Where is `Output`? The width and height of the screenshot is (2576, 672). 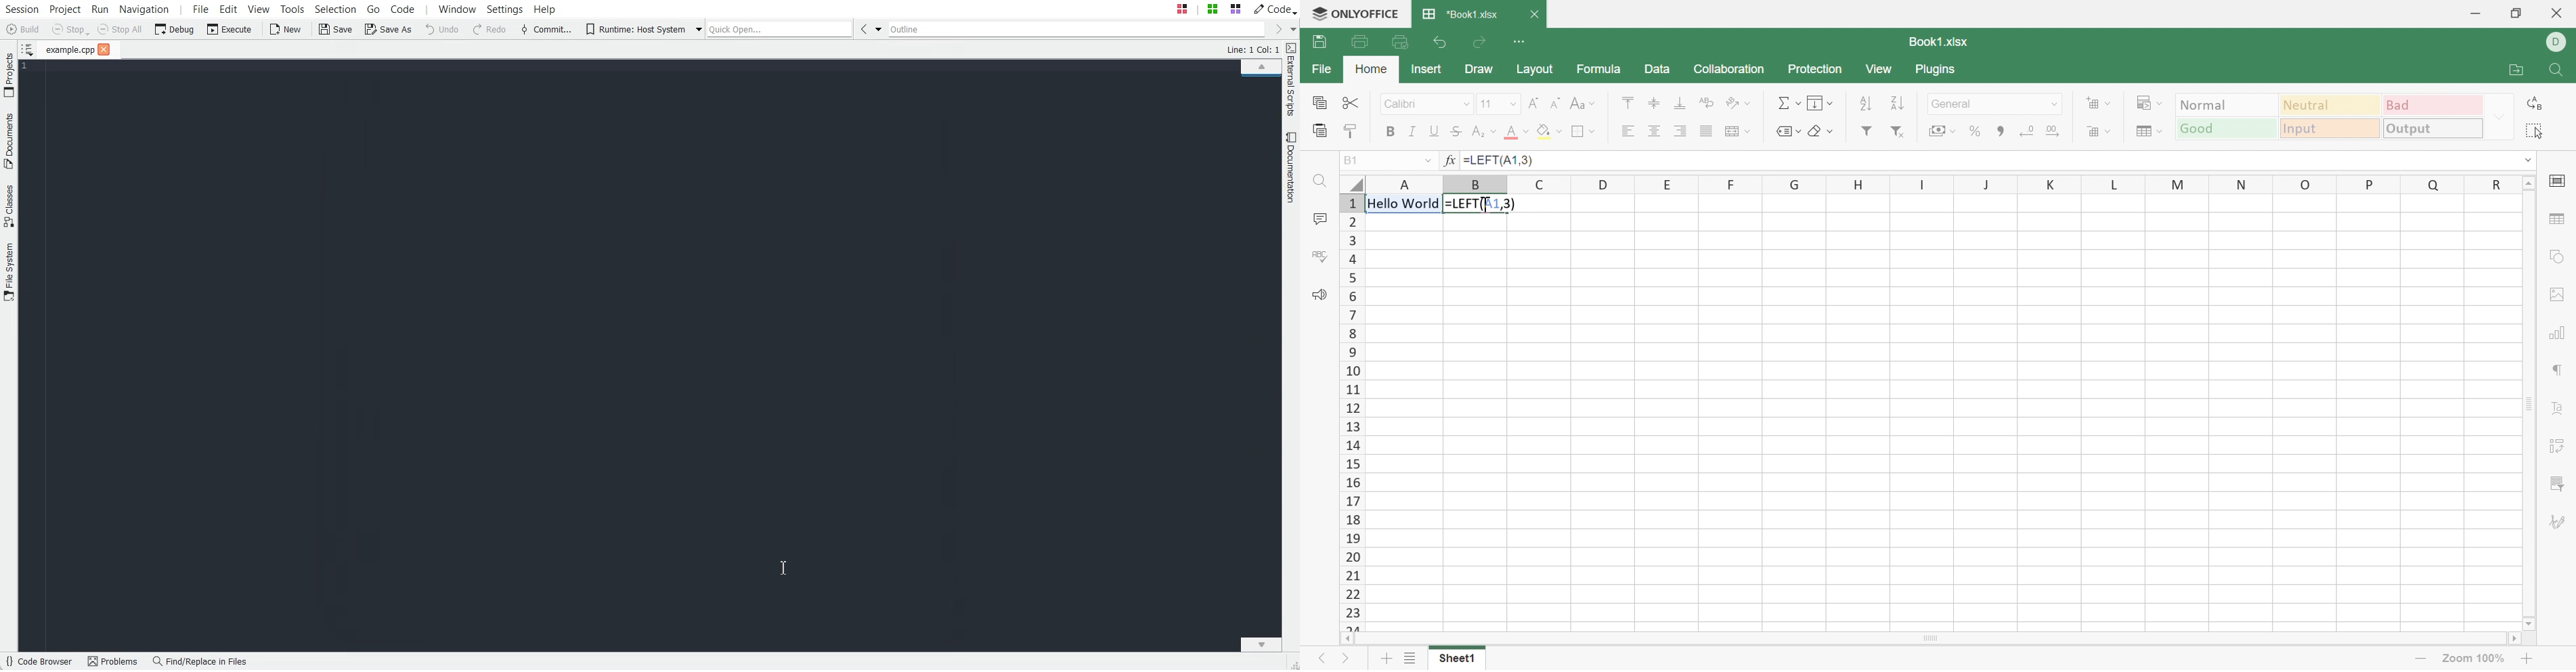 Output is located at coordinates (2434, 128).